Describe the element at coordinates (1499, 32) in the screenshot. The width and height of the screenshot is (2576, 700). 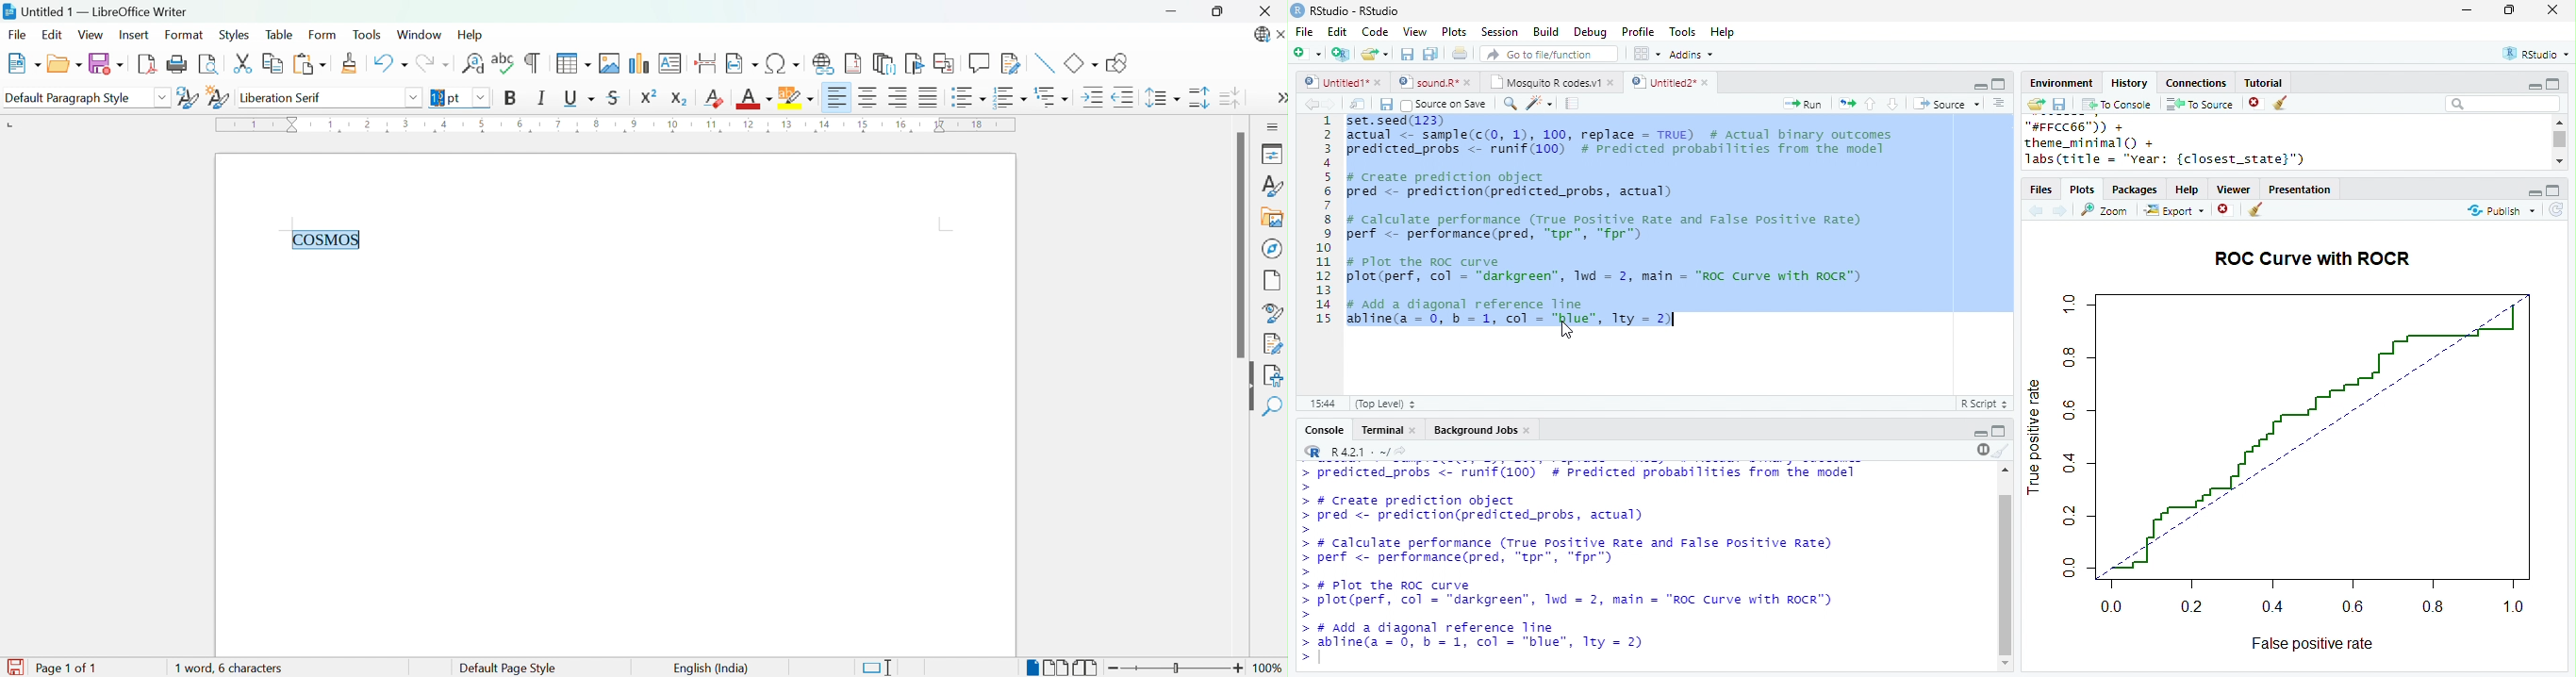
I see `Session` at that location.